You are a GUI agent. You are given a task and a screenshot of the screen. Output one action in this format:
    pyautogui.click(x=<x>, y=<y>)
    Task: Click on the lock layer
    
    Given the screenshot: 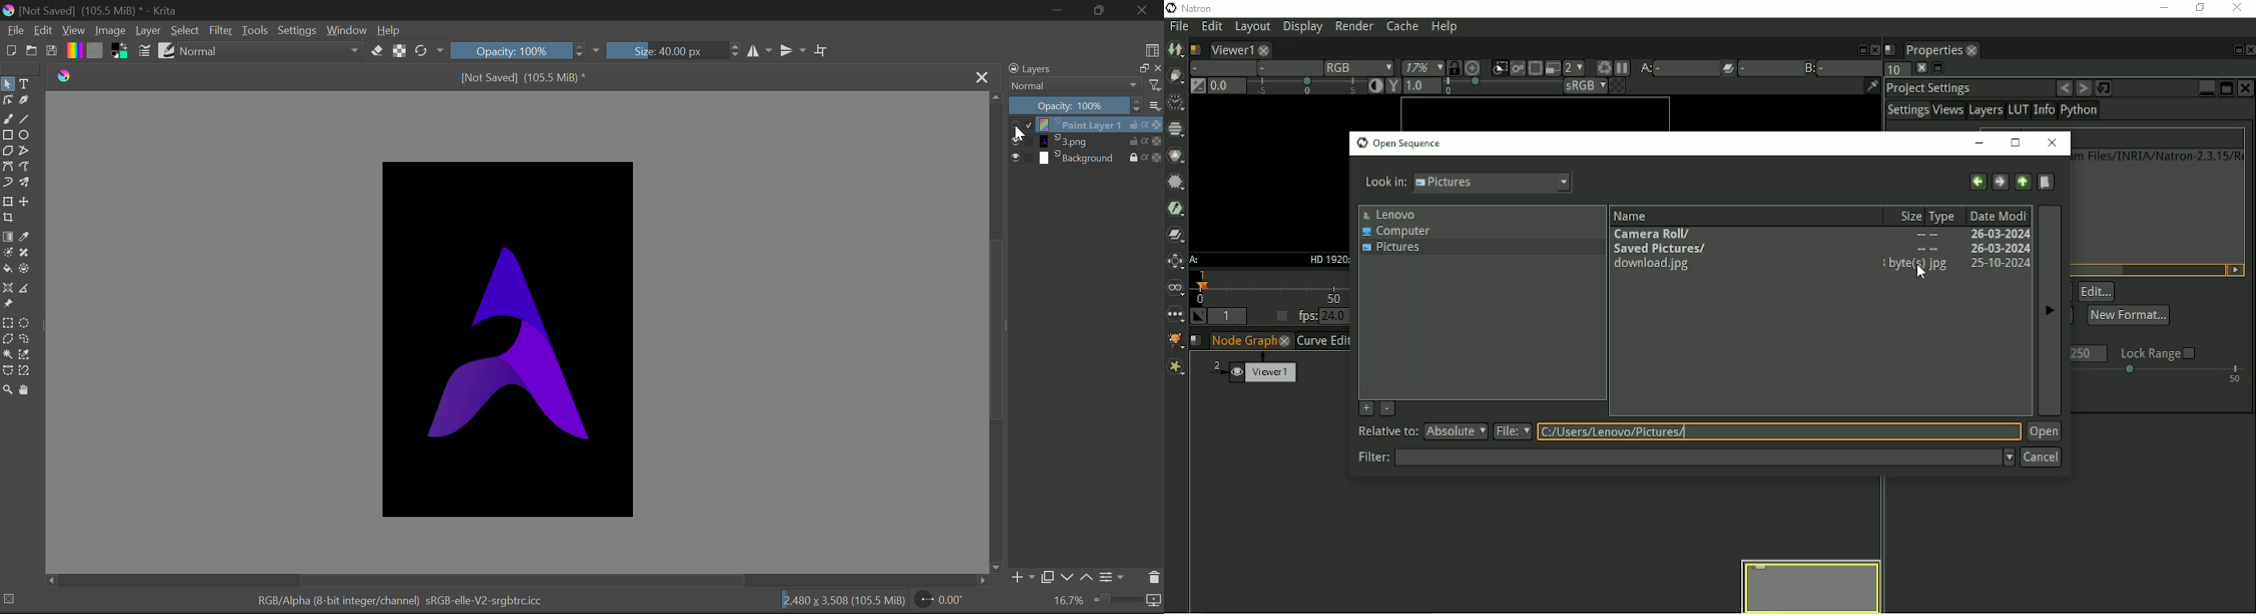 What is the action you would take?
    pyautogui.click(x=1138, y=156)
    